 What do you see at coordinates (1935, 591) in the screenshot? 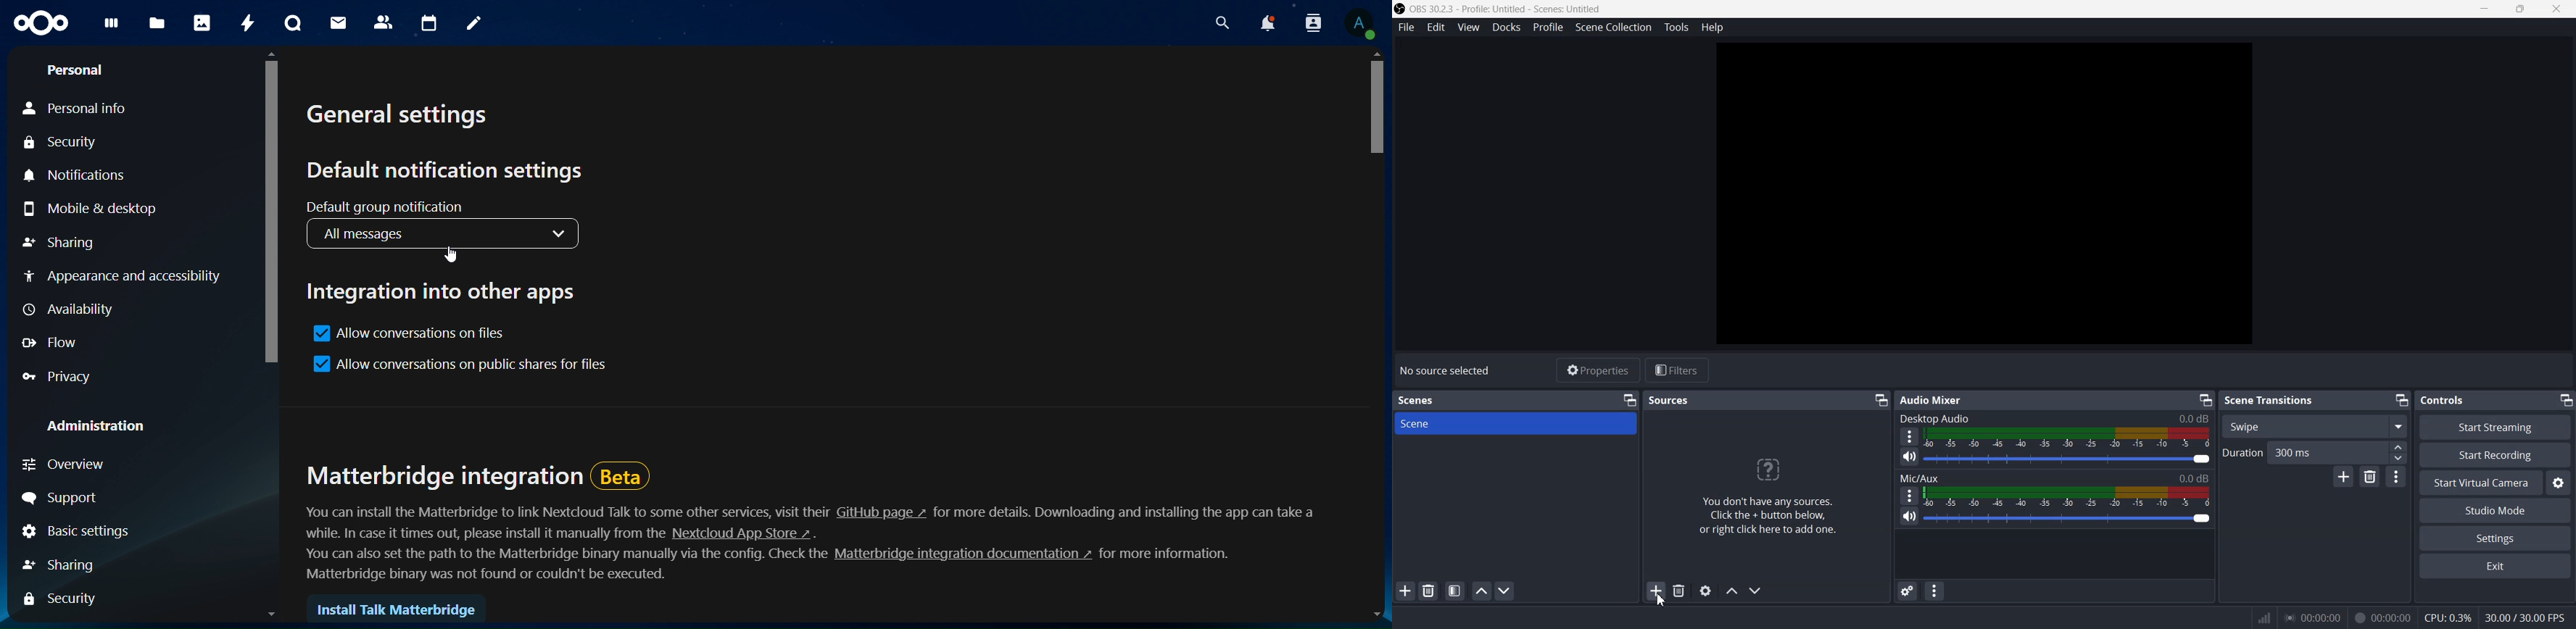
I see `Audio Mixer menu` at bounding box center [1935, 591].